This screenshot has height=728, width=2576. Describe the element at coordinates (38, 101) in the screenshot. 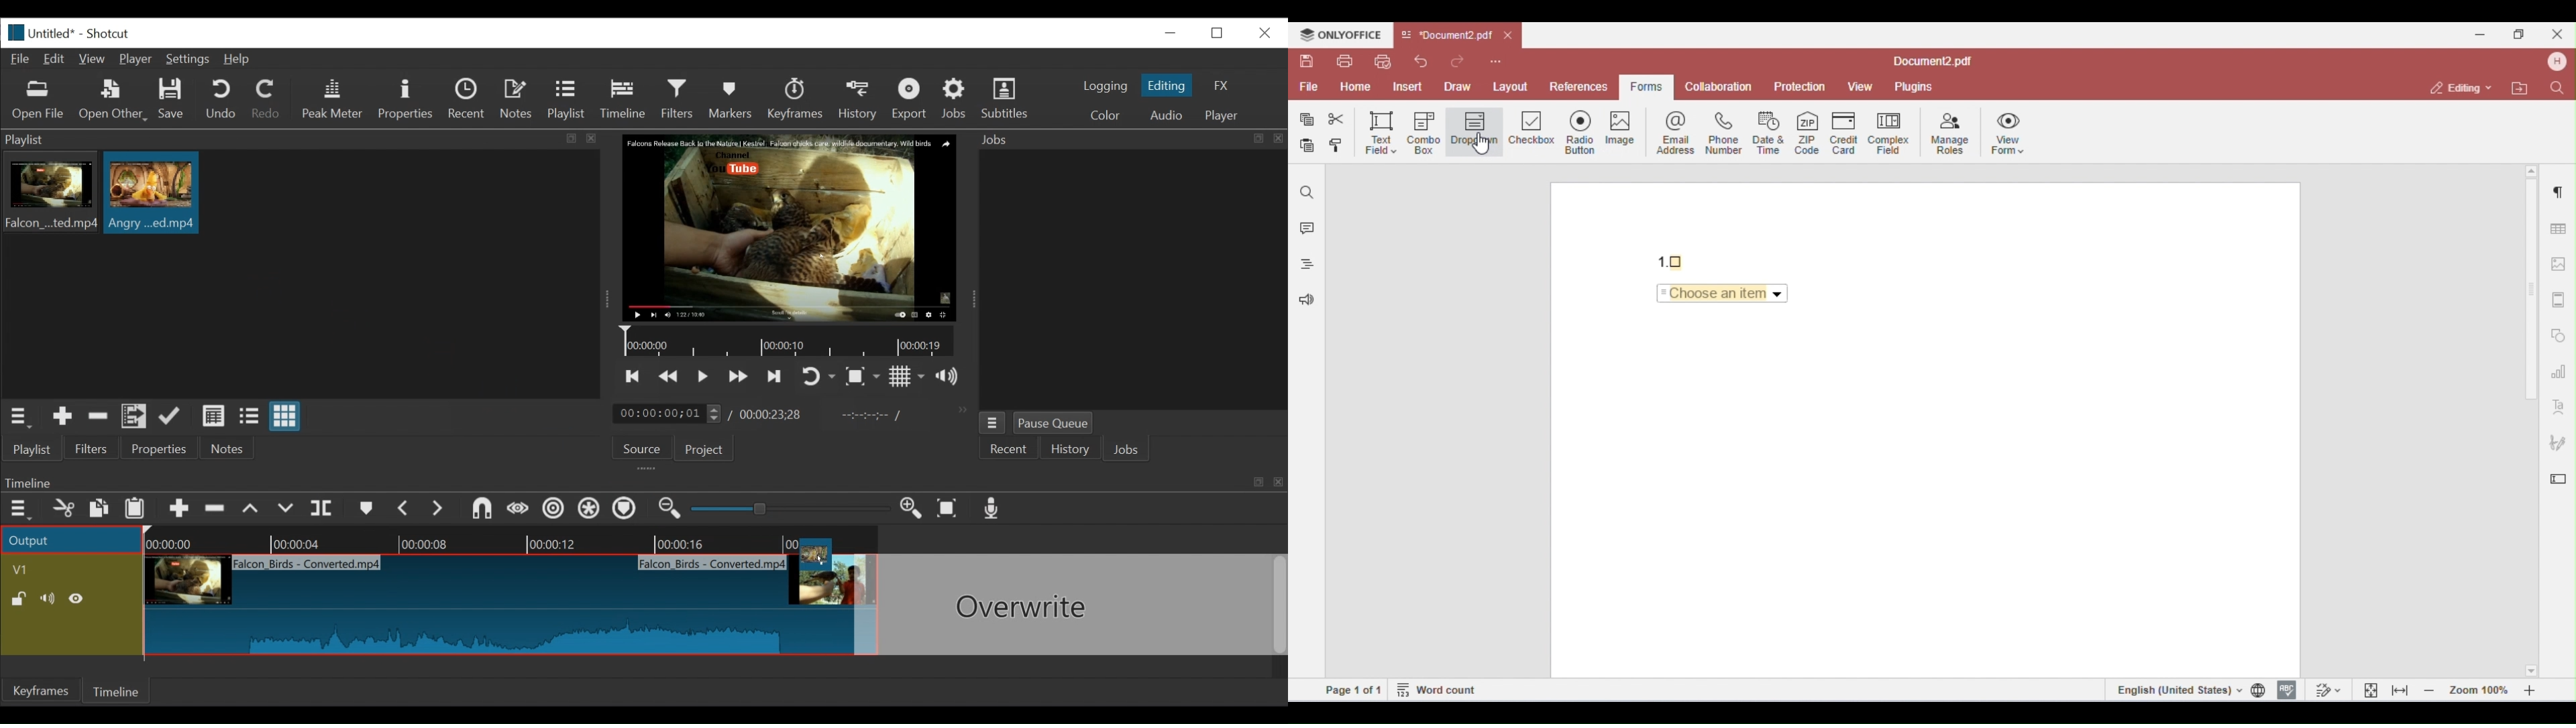

I see `Open file` at that location.